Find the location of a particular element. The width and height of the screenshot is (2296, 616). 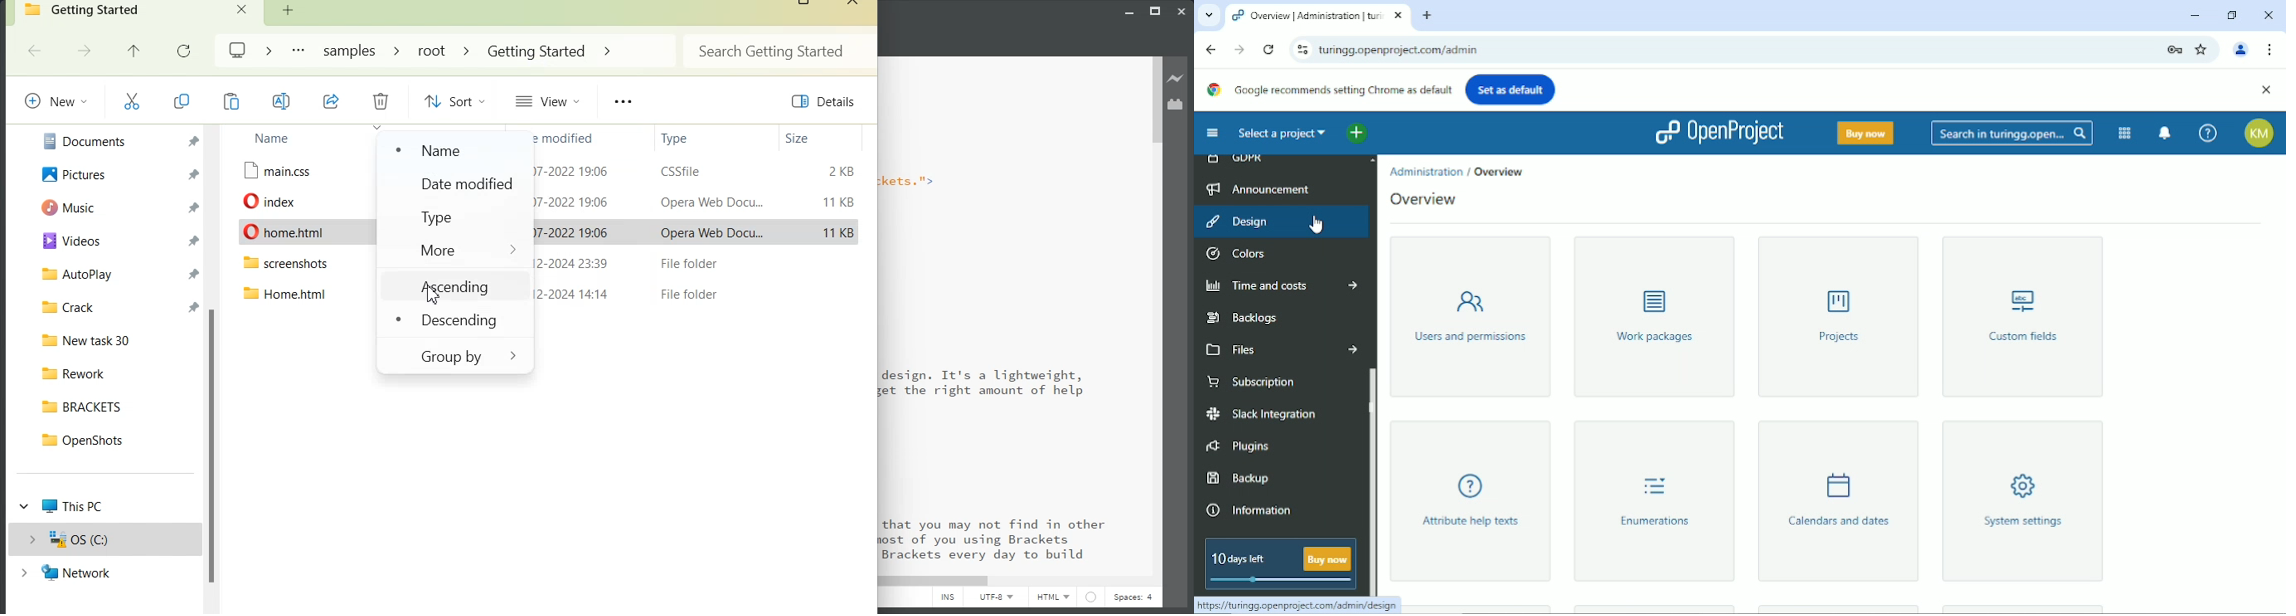

Add new Folder is located at coordinates (288, 10).